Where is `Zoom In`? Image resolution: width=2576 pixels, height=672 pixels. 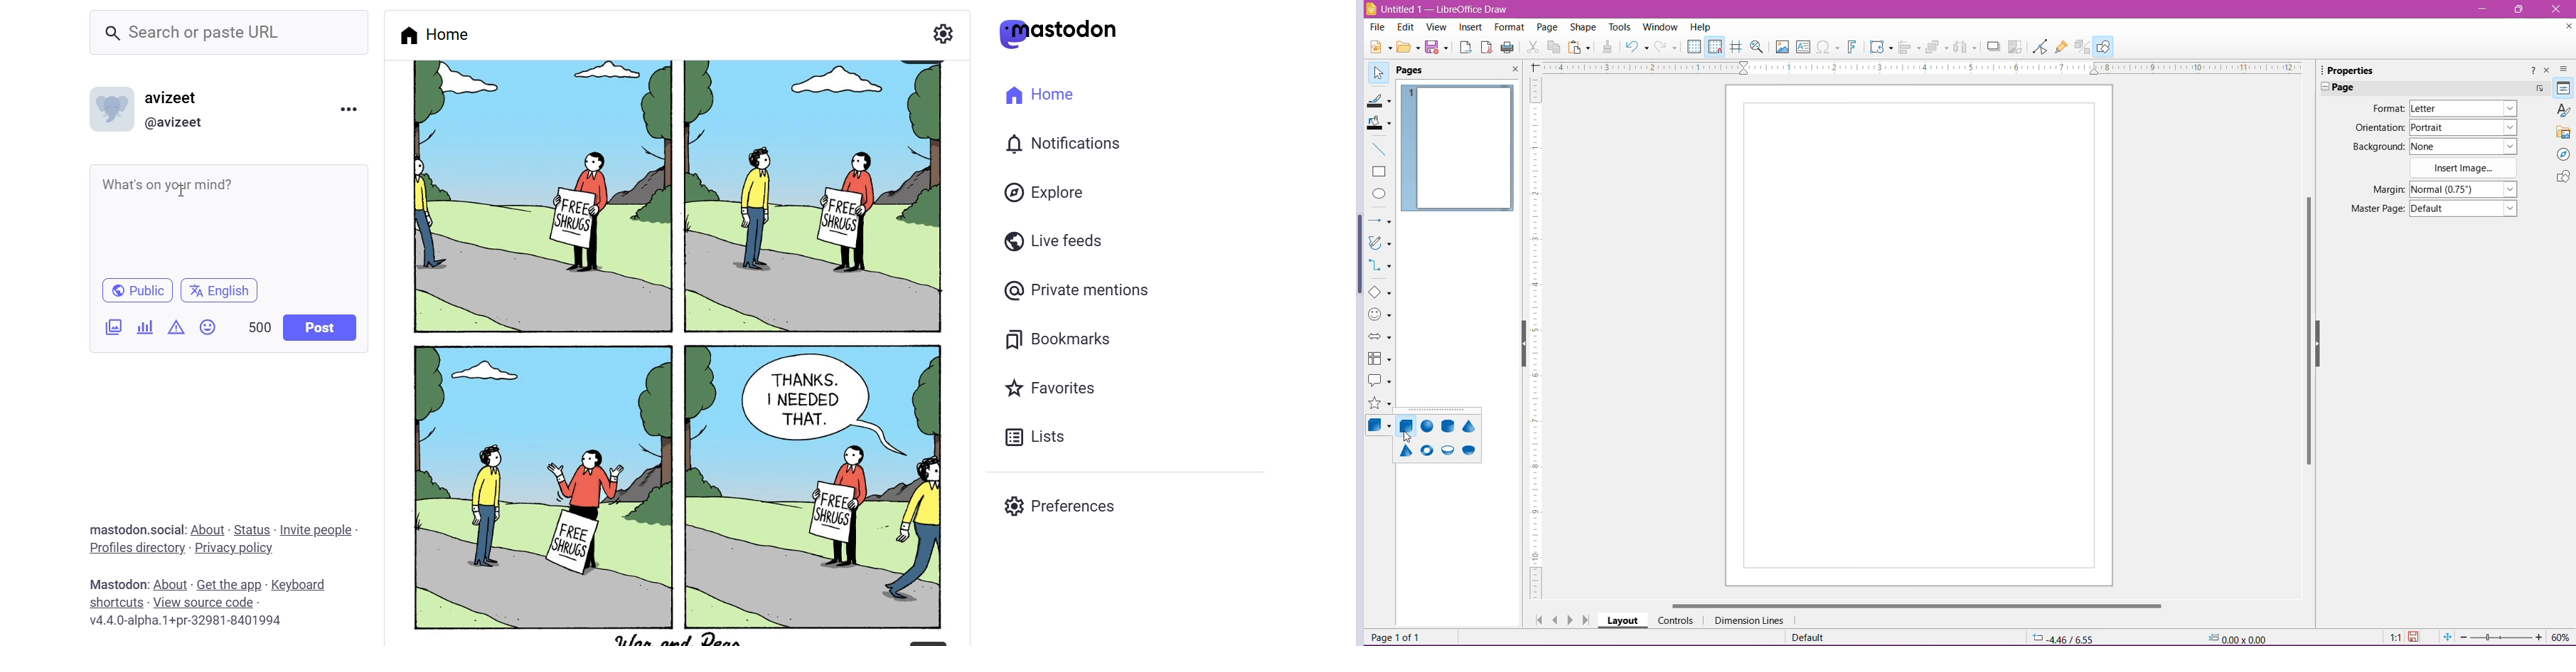 Zoom In is located at coordinates (2539, 637).